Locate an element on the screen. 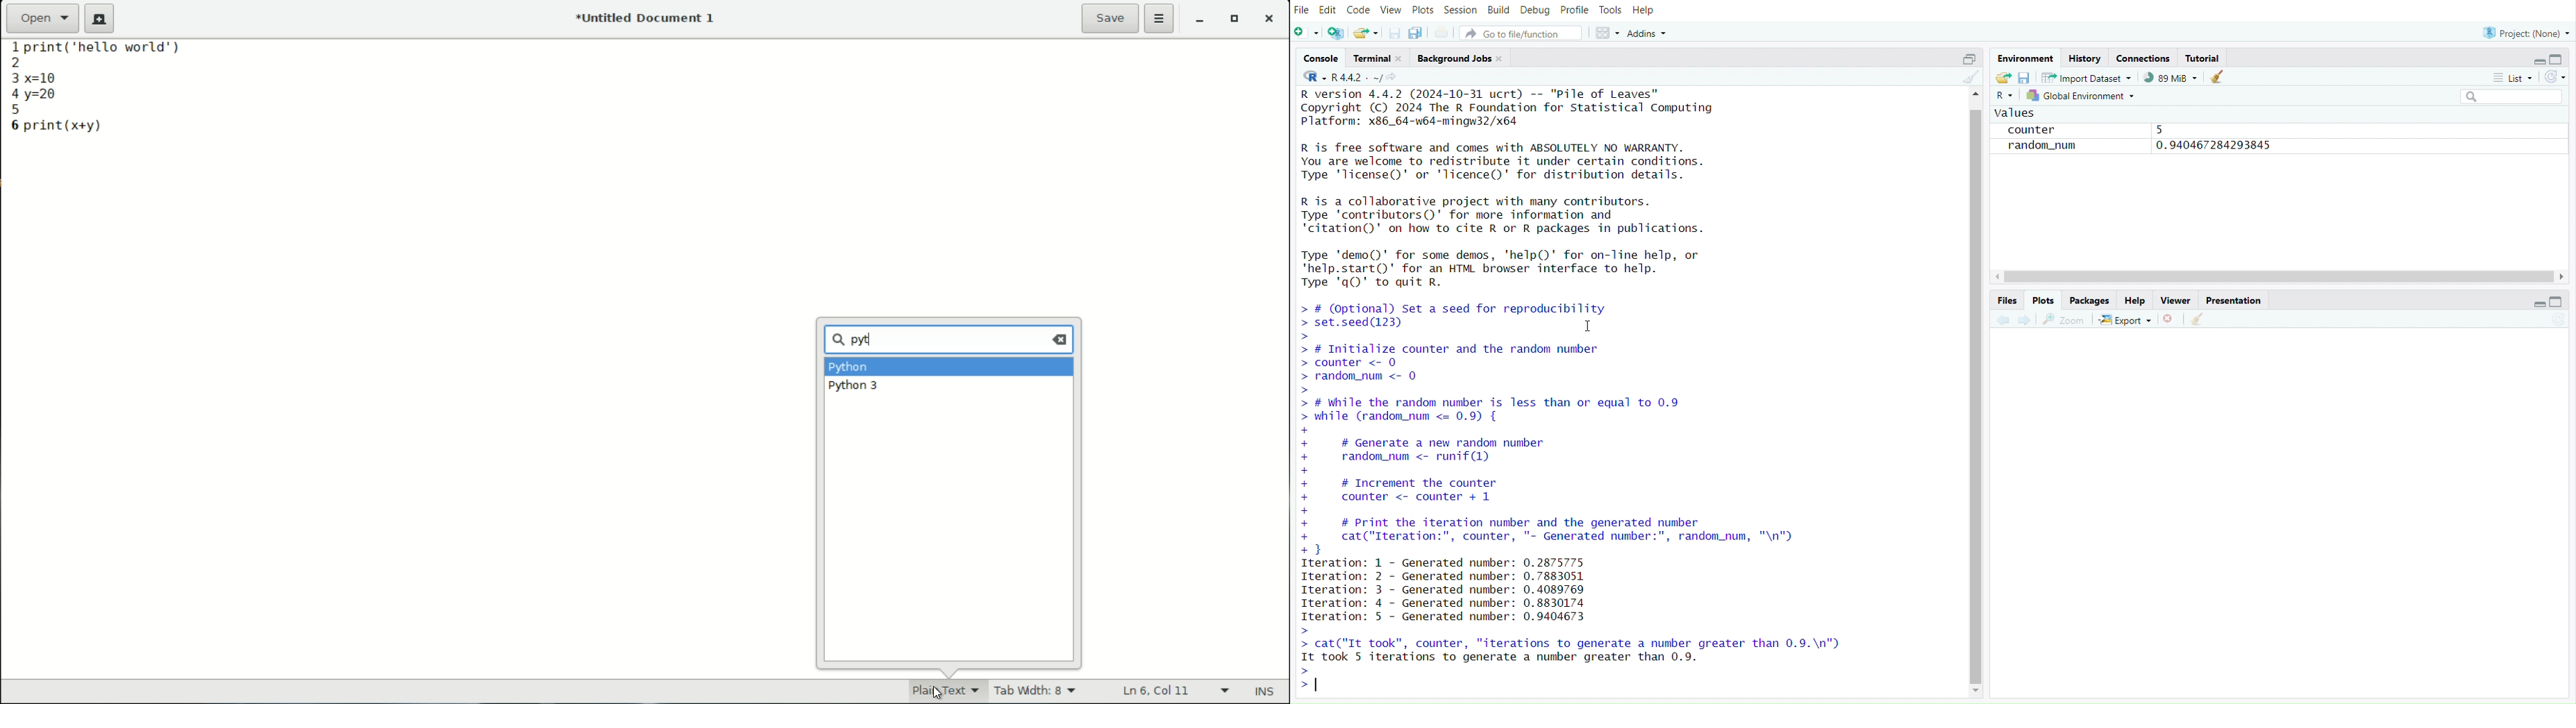  Text cursor is located at coordinates (1580, 325).